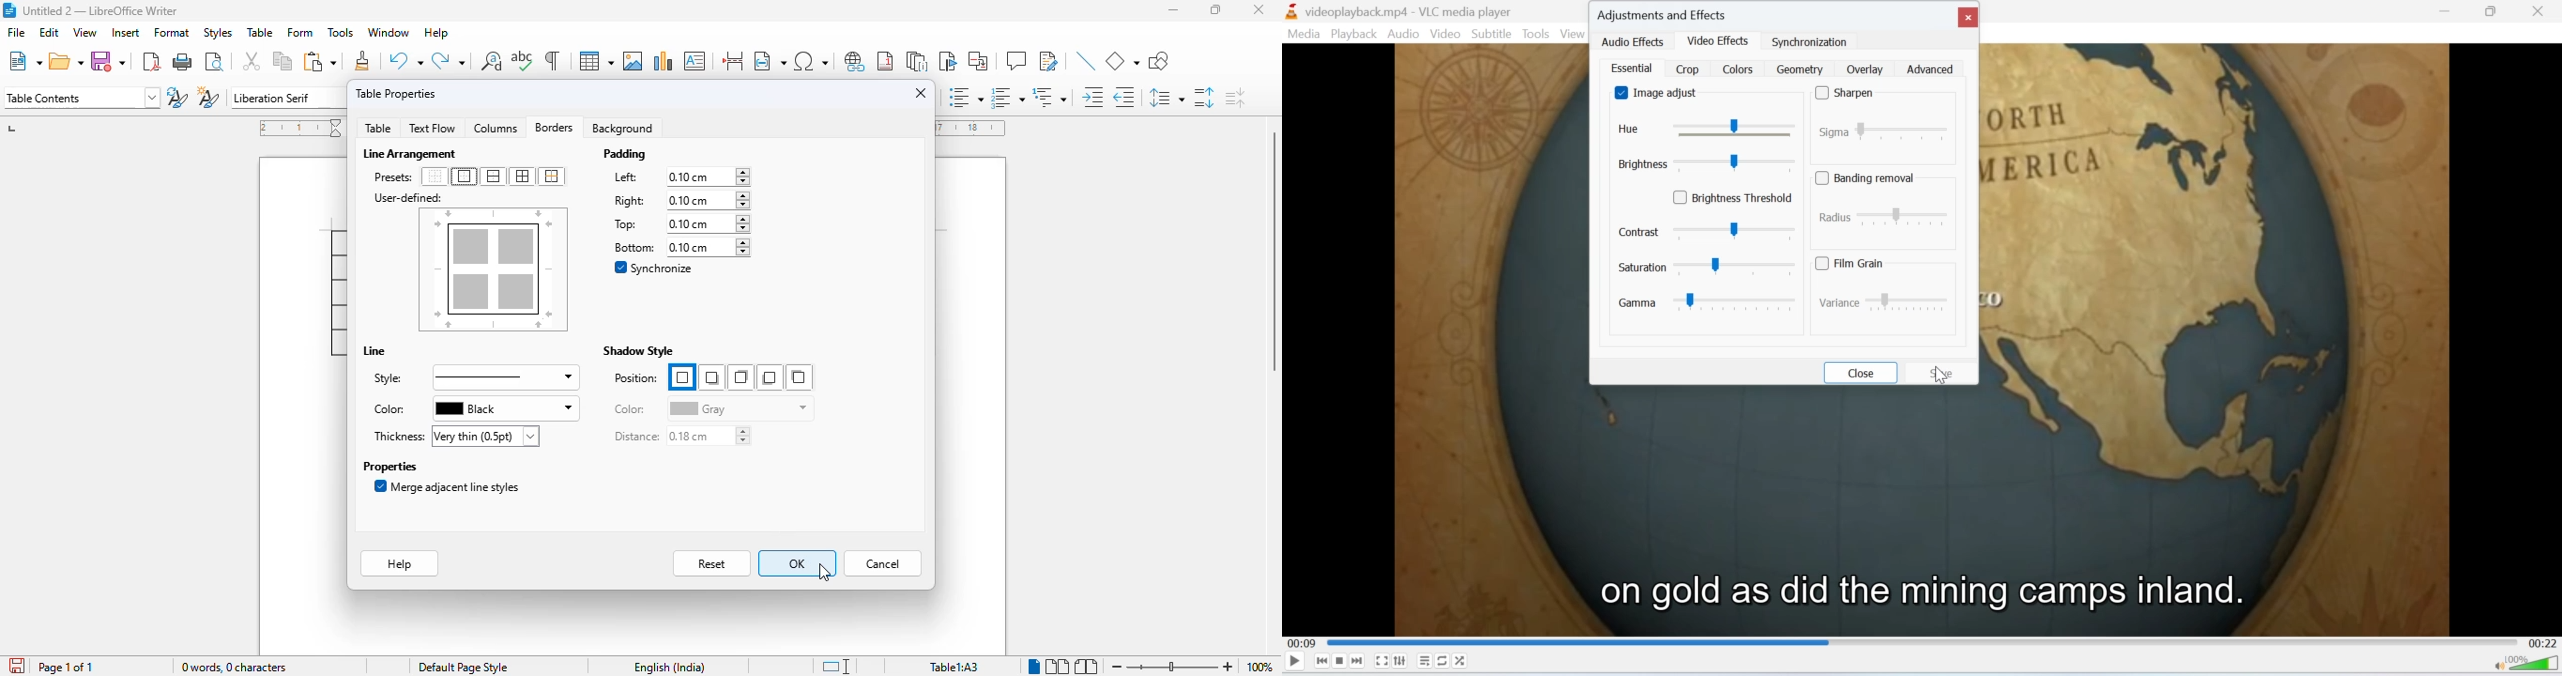  Describe the element at coordinates (680, 177) in the screenshot. I see `left: 0.10 cm` at that location.